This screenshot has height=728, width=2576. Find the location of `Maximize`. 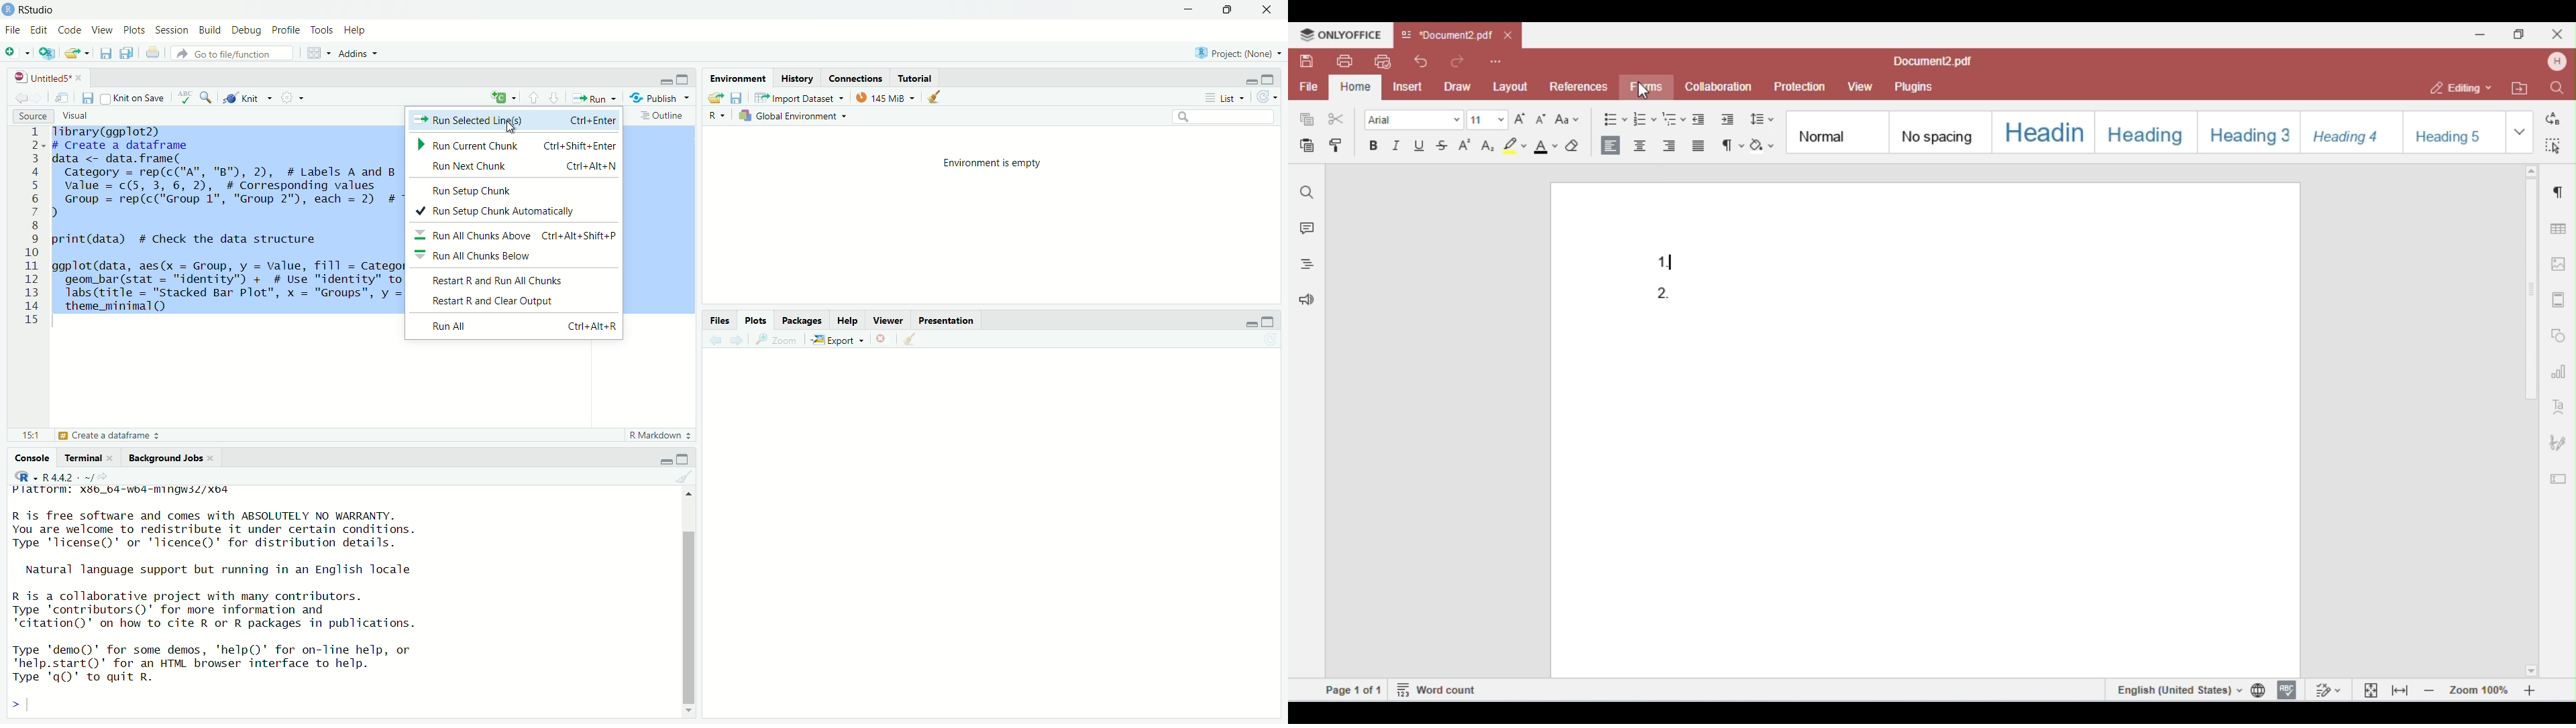

Maximize is located at coordinates (683, 459).